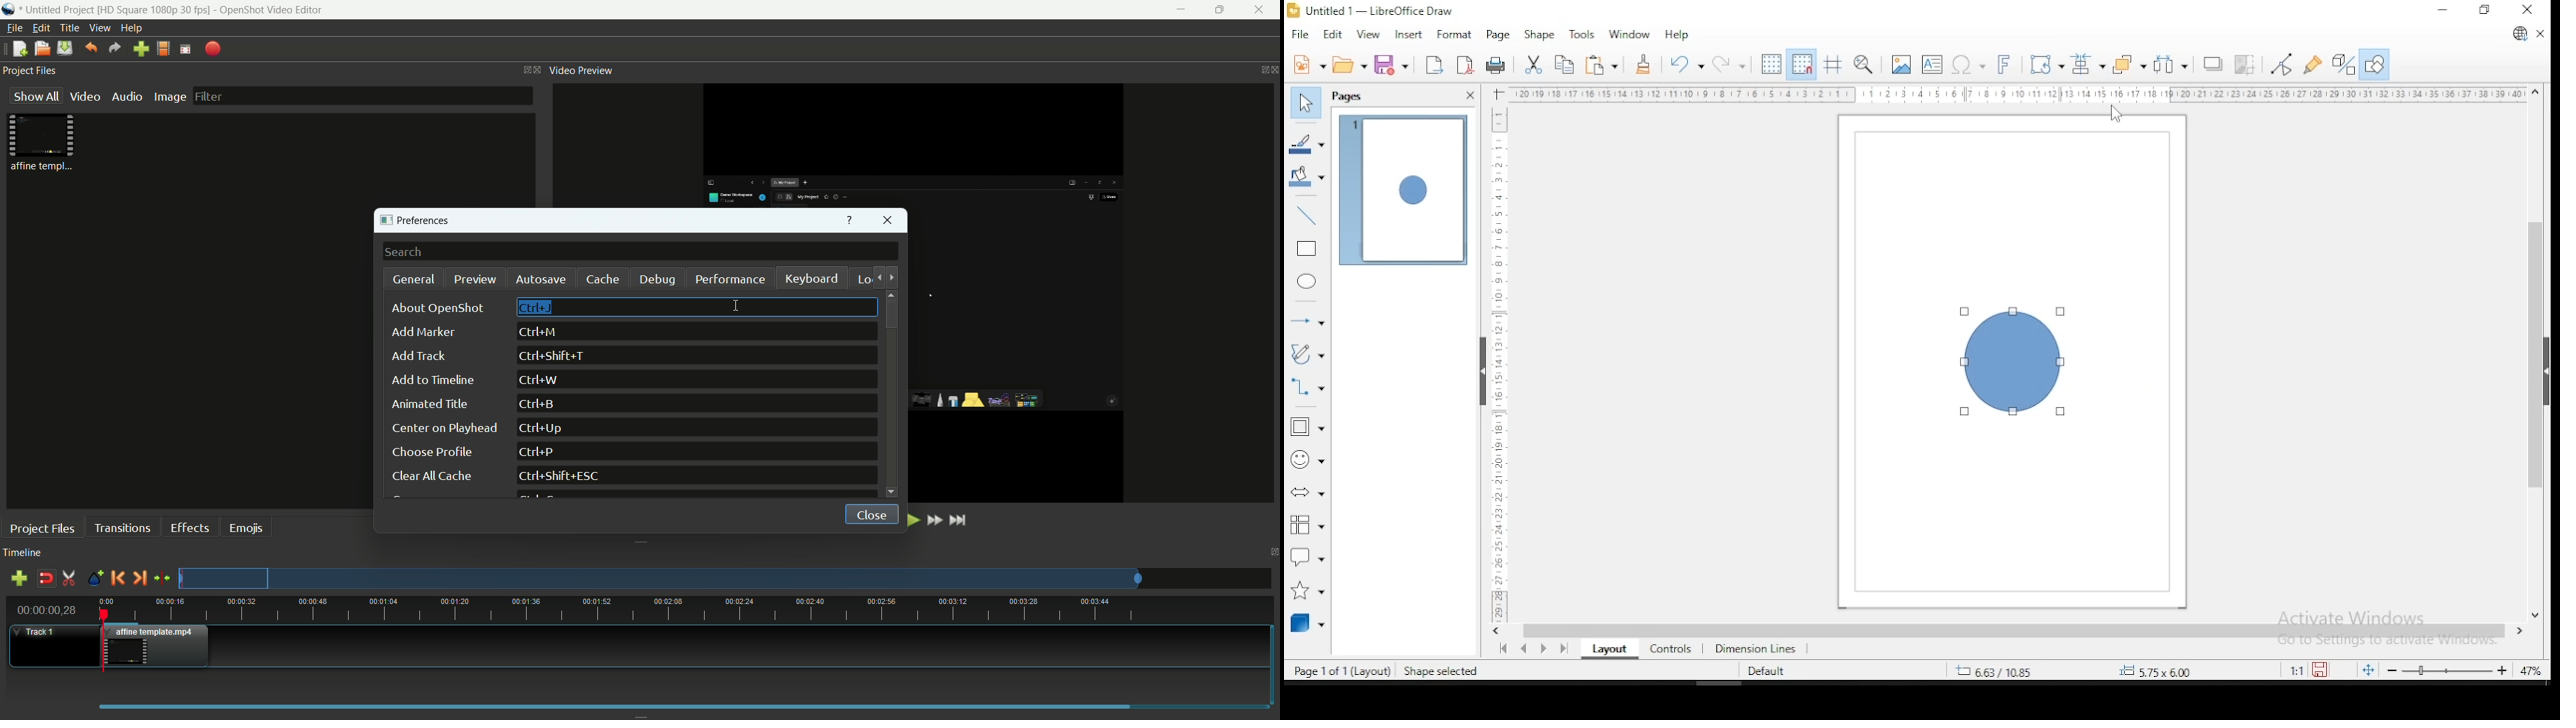 Image resolution: width=2576 pixels, height=728 pixels. What do you see at coordinates (2153, 671) in the screenshot?
I see `5.75x6.00` at bounding box center [2153, 671].